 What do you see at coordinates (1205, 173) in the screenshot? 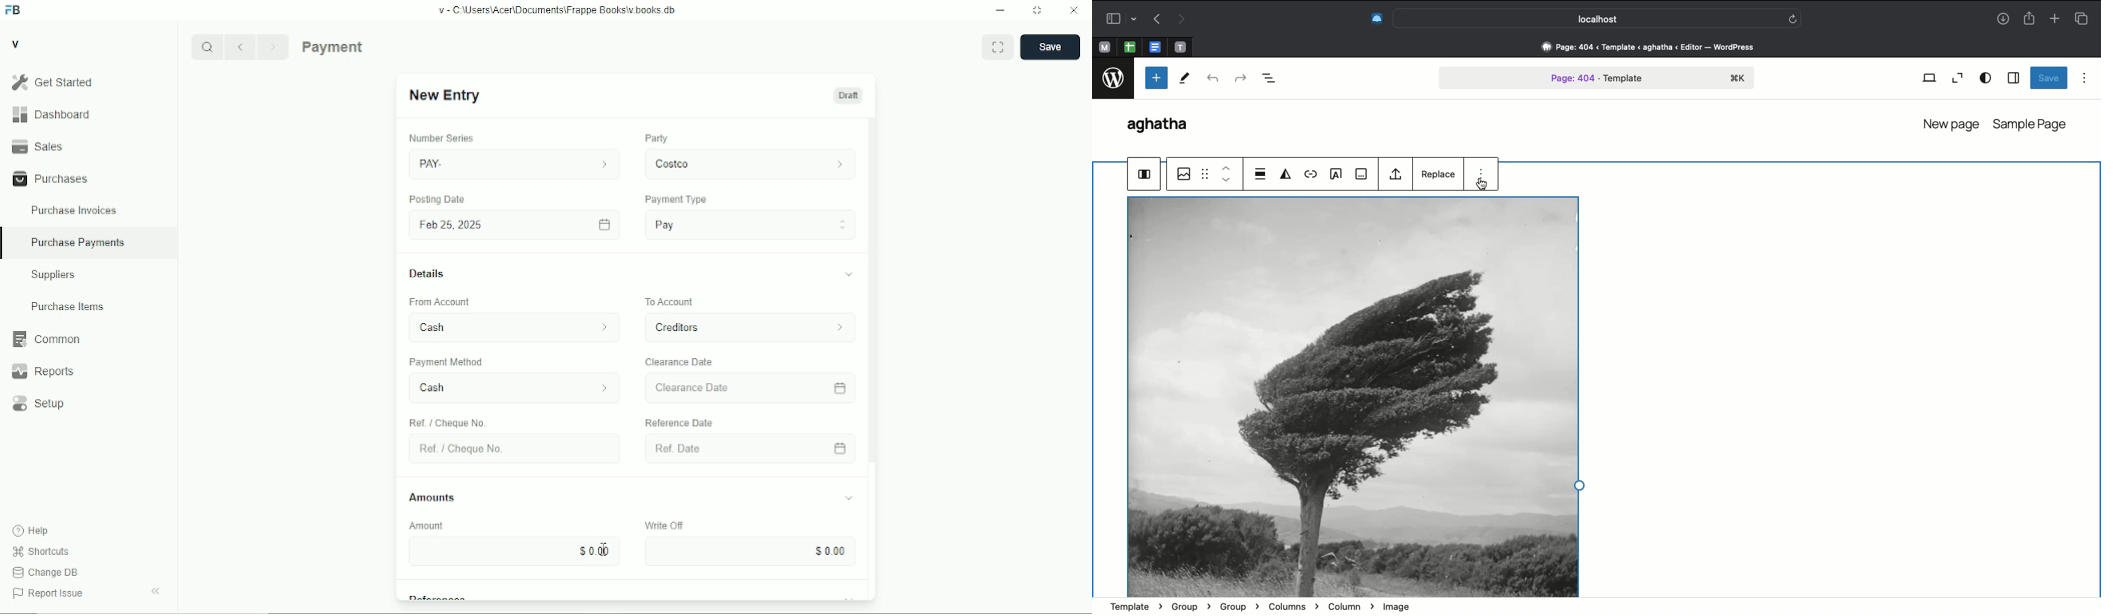
I see `Grid` at bounding box center [1205, 173].